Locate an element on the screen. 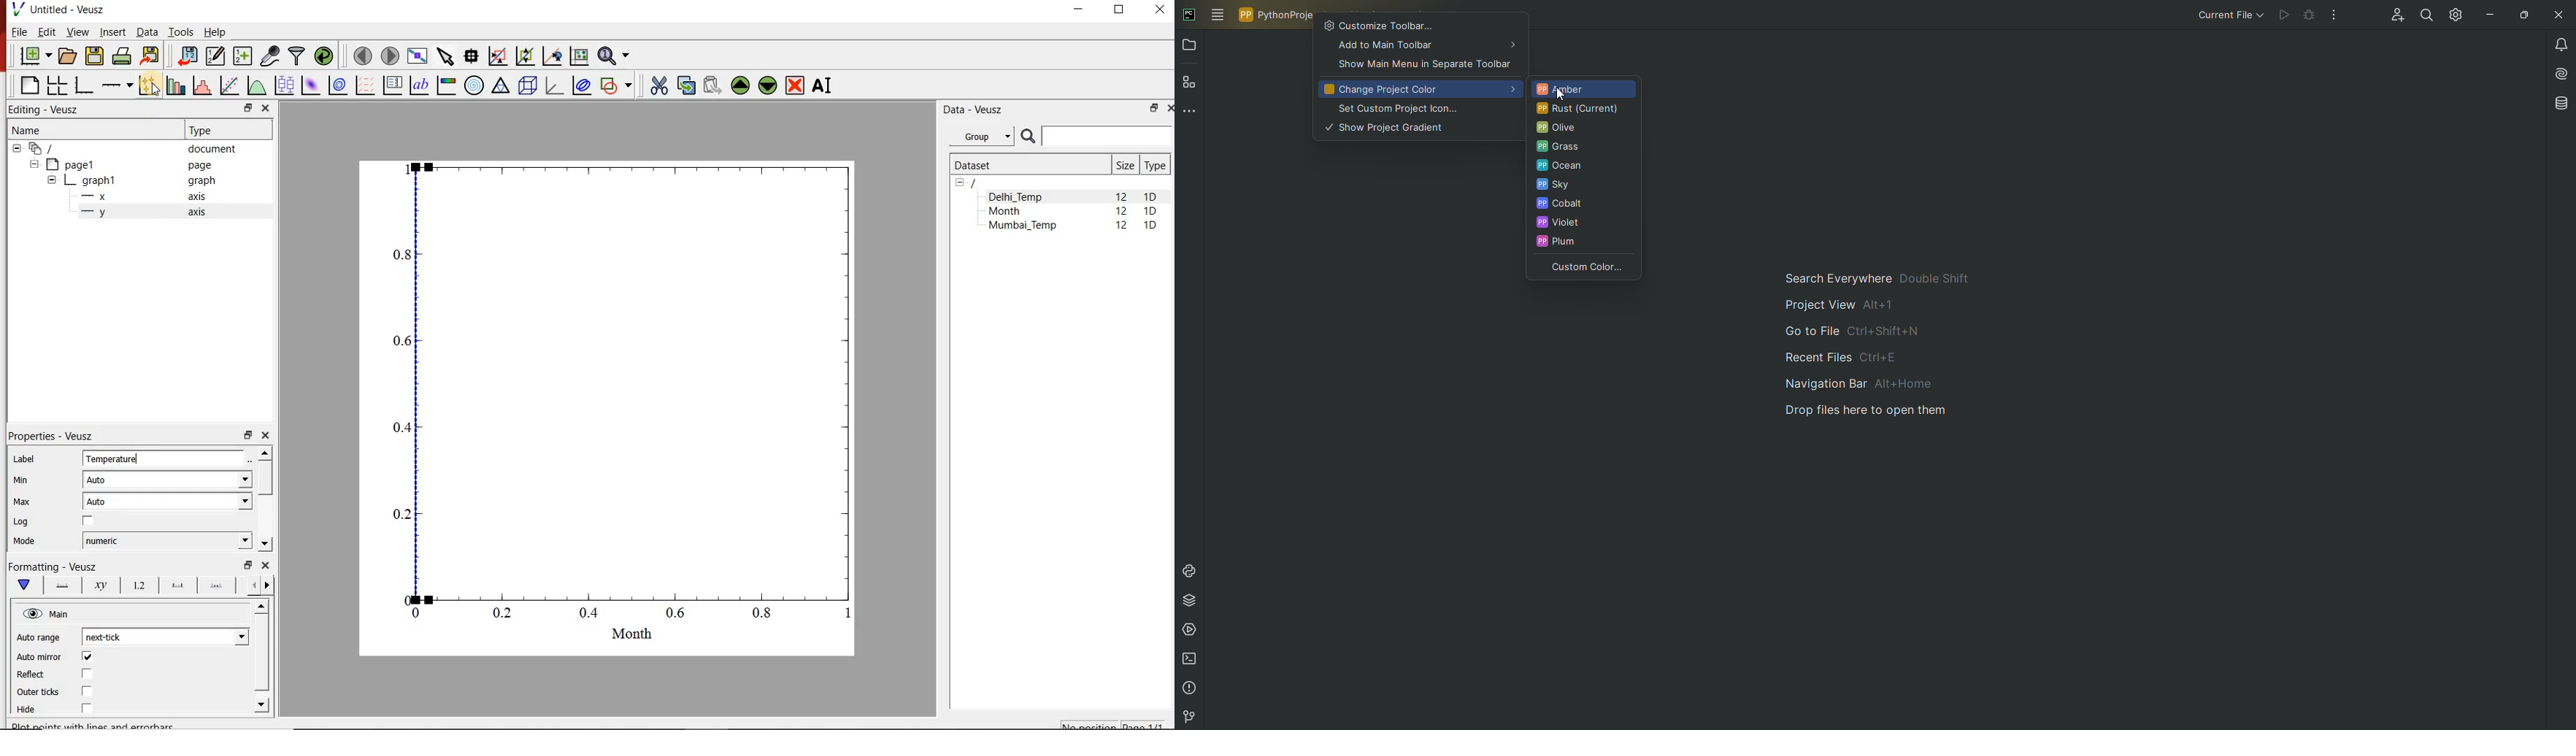 This screenshot has height=756, width=2576. close is located at coordinates (264, 109).